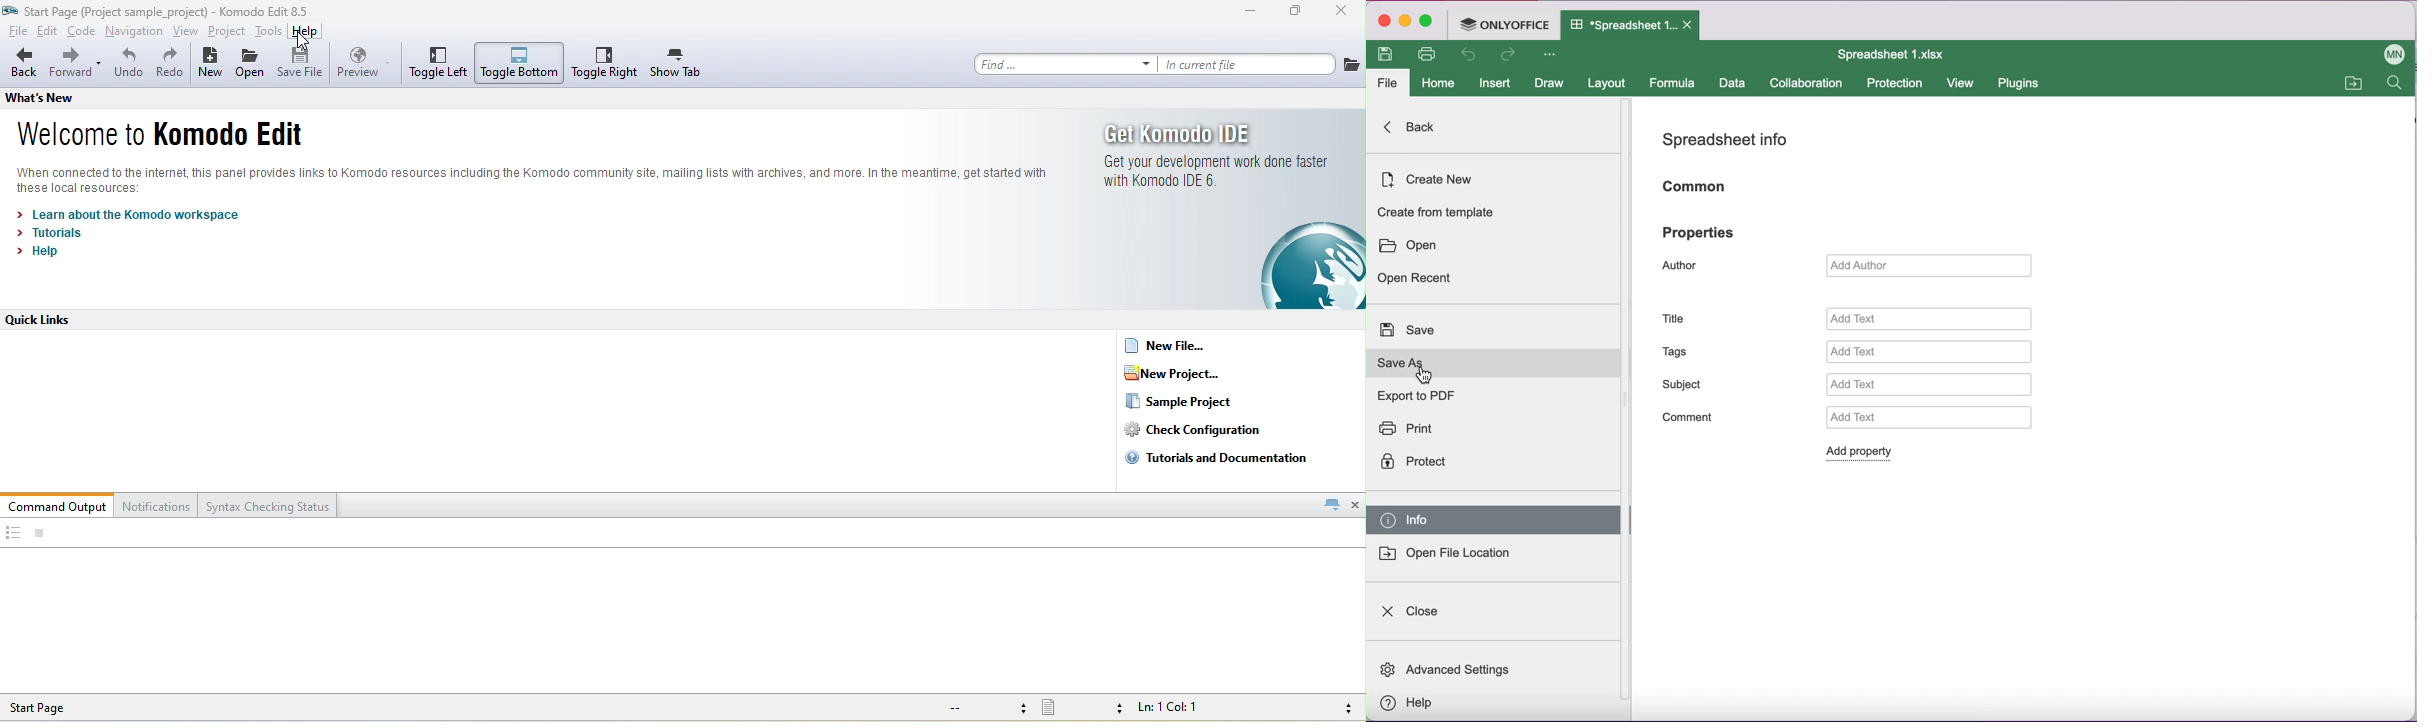 The height and width of the screenshot is (728, 2436). What do you see at coordinates (1424, 376) in the screenshot?
I see `cursor` at bounding box center [1424, 376].